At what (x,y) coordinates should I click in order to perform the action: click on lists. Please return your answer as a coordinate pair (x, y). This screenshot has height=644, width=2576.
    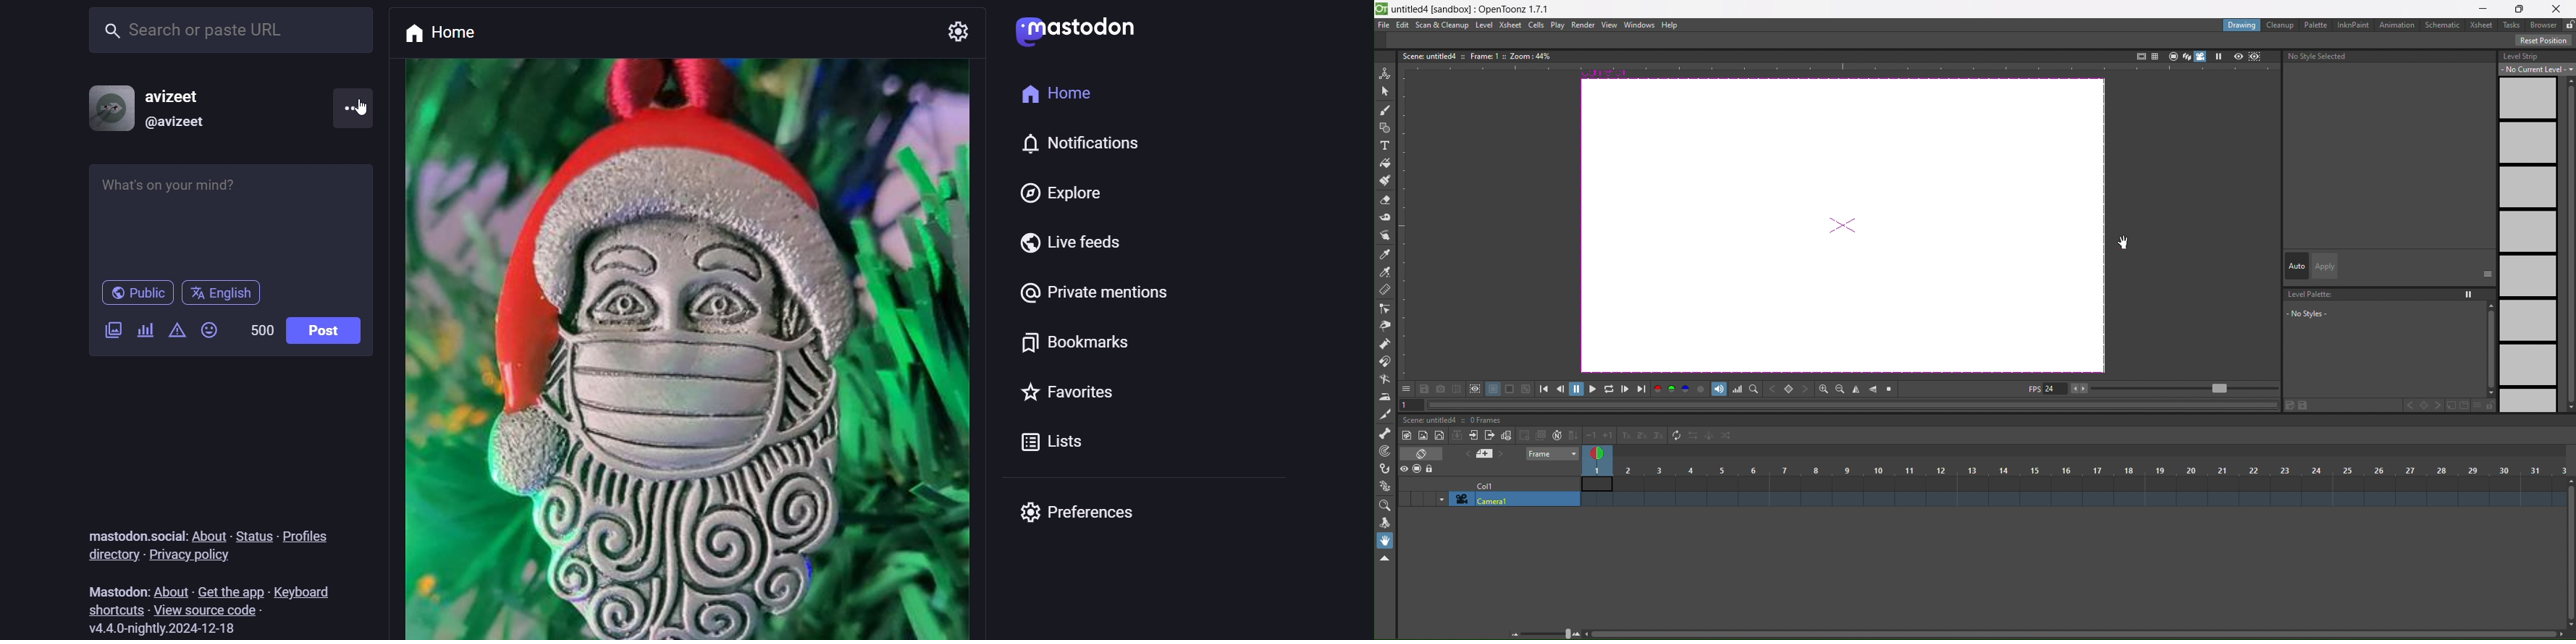
    Looking at the image, I should click on (1047, 444).